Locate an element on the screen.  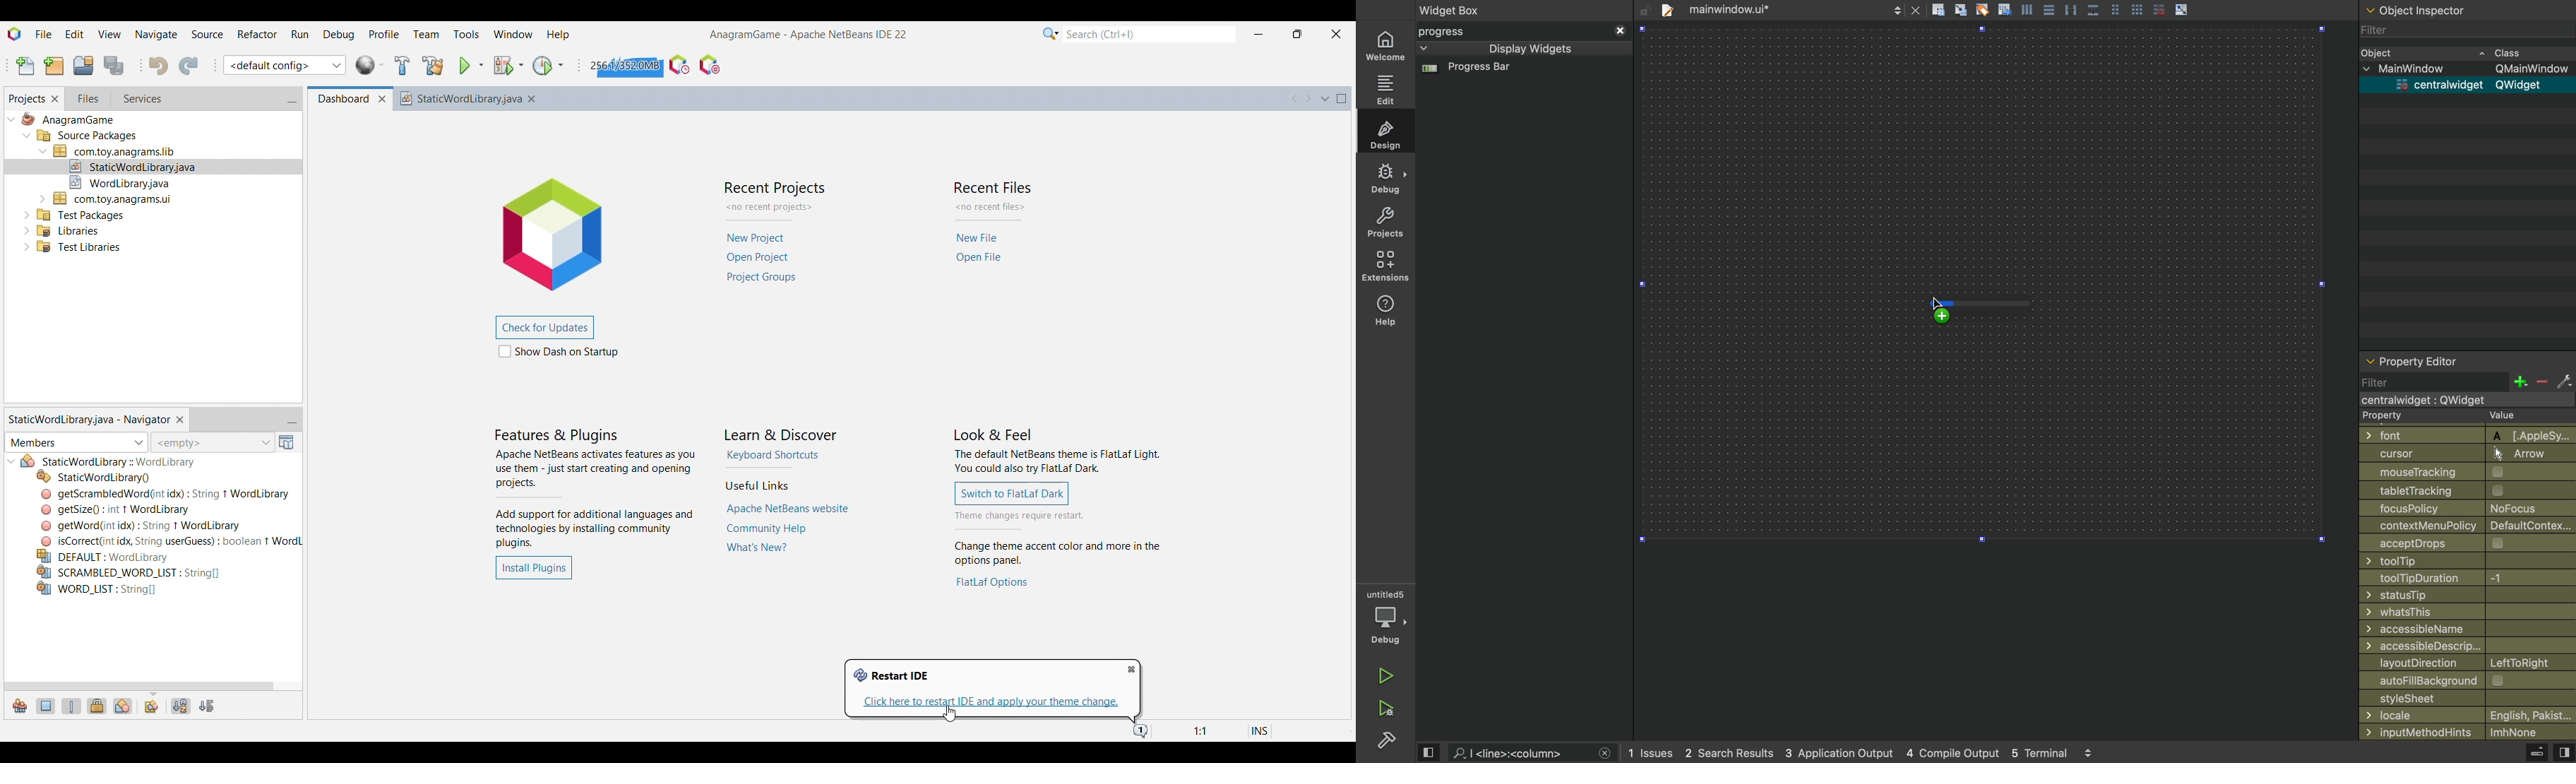
Clean and build project is located at coordinates (434, 66).